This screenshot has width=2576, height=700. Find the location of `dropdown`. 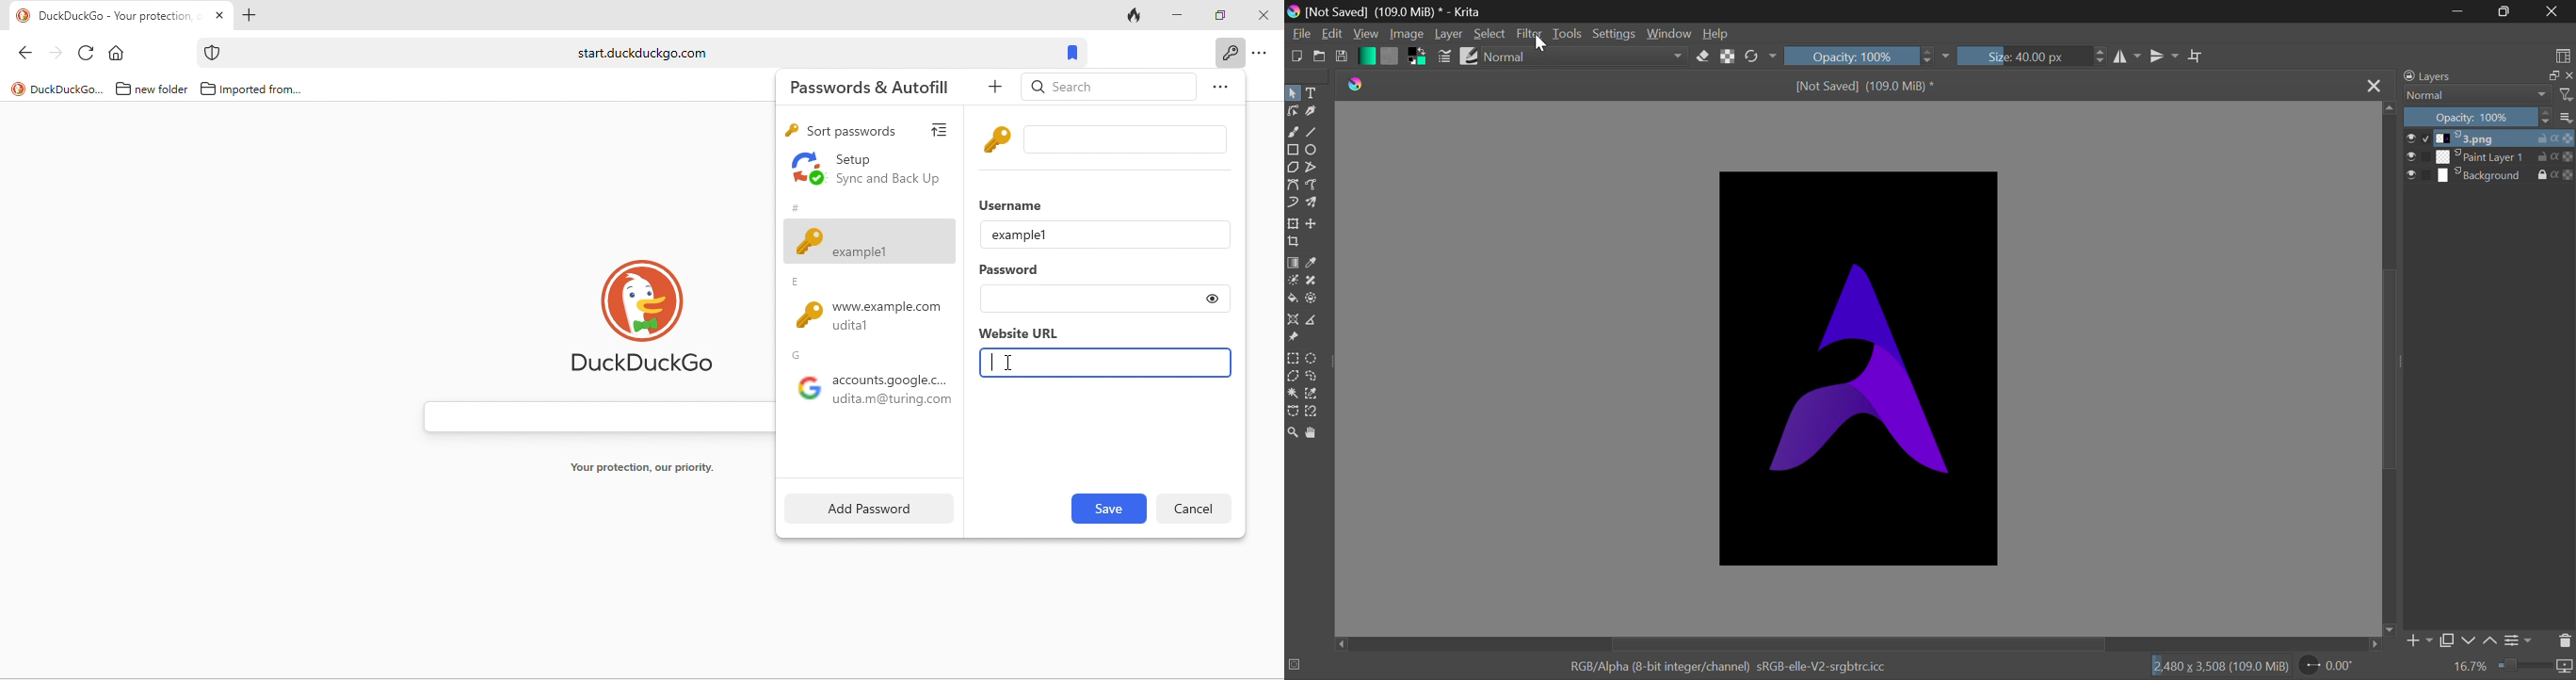

dropdown is located at coordinates (1949, 57).